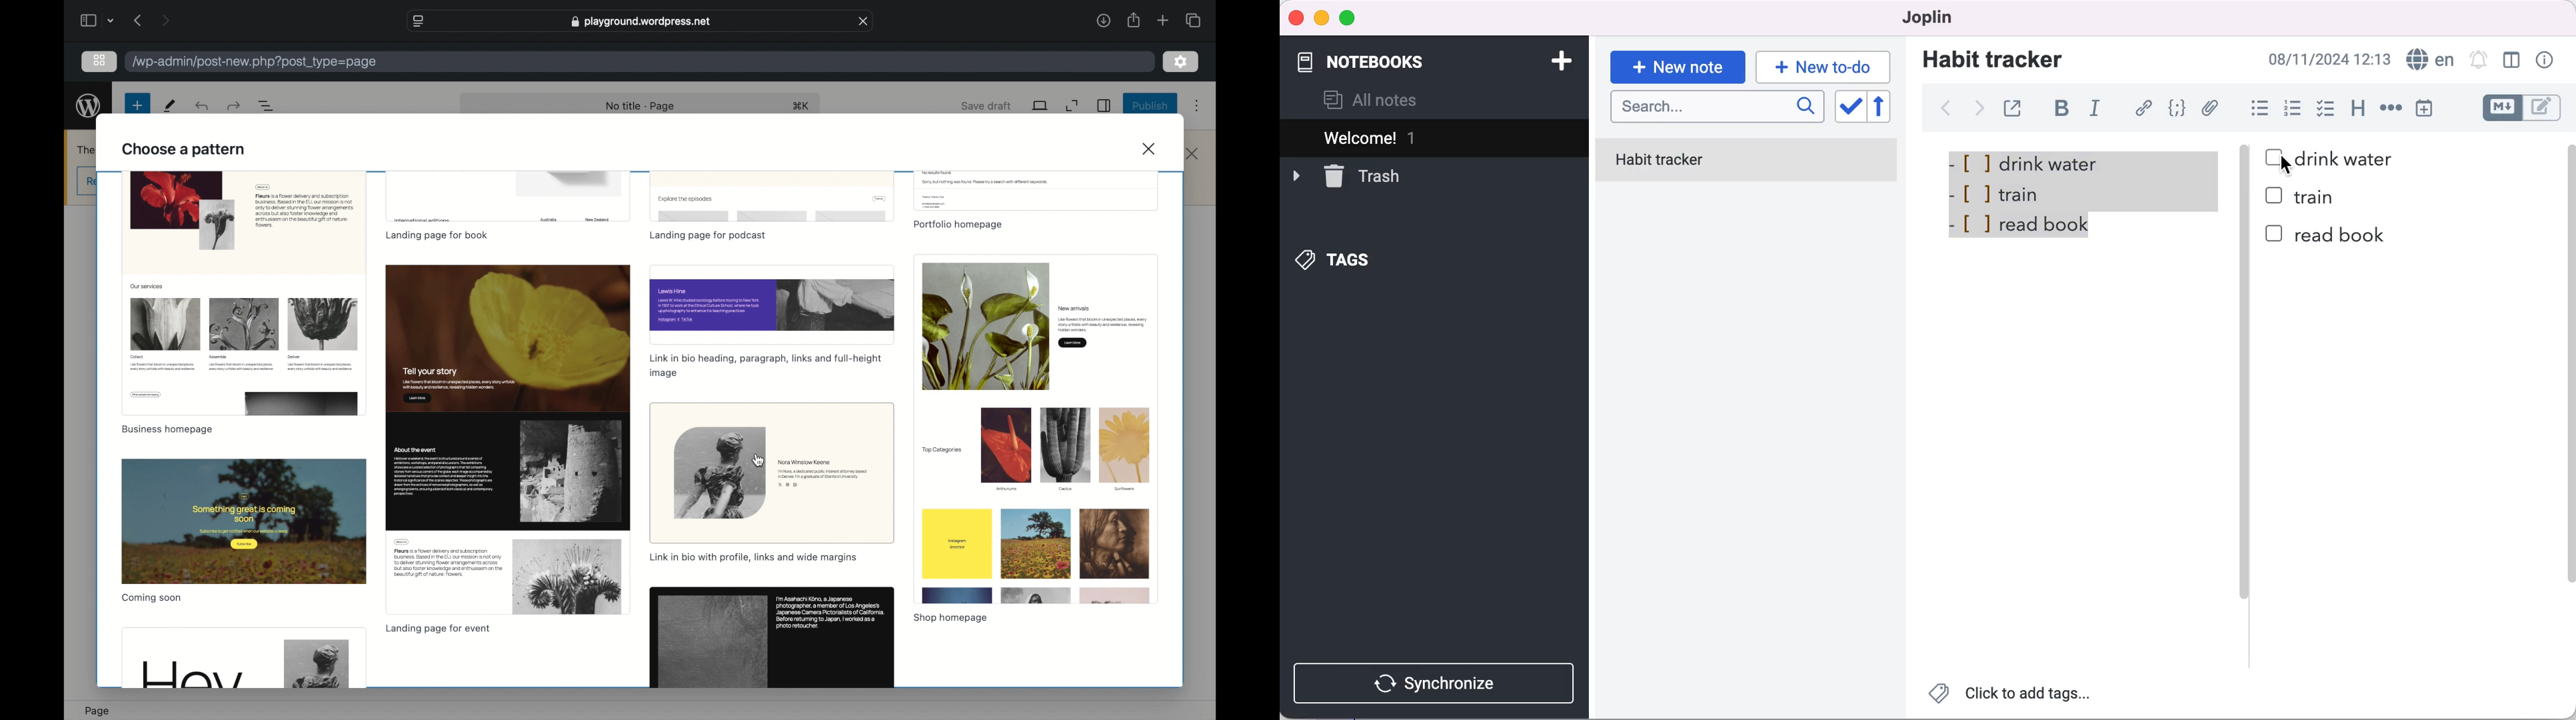 Image resolution: width=2576 pixels, height=728 pixels. What do you see at coordinates (2212, 108) in the screenshot?
I see `attach file` at bounding box center [2212, 108].